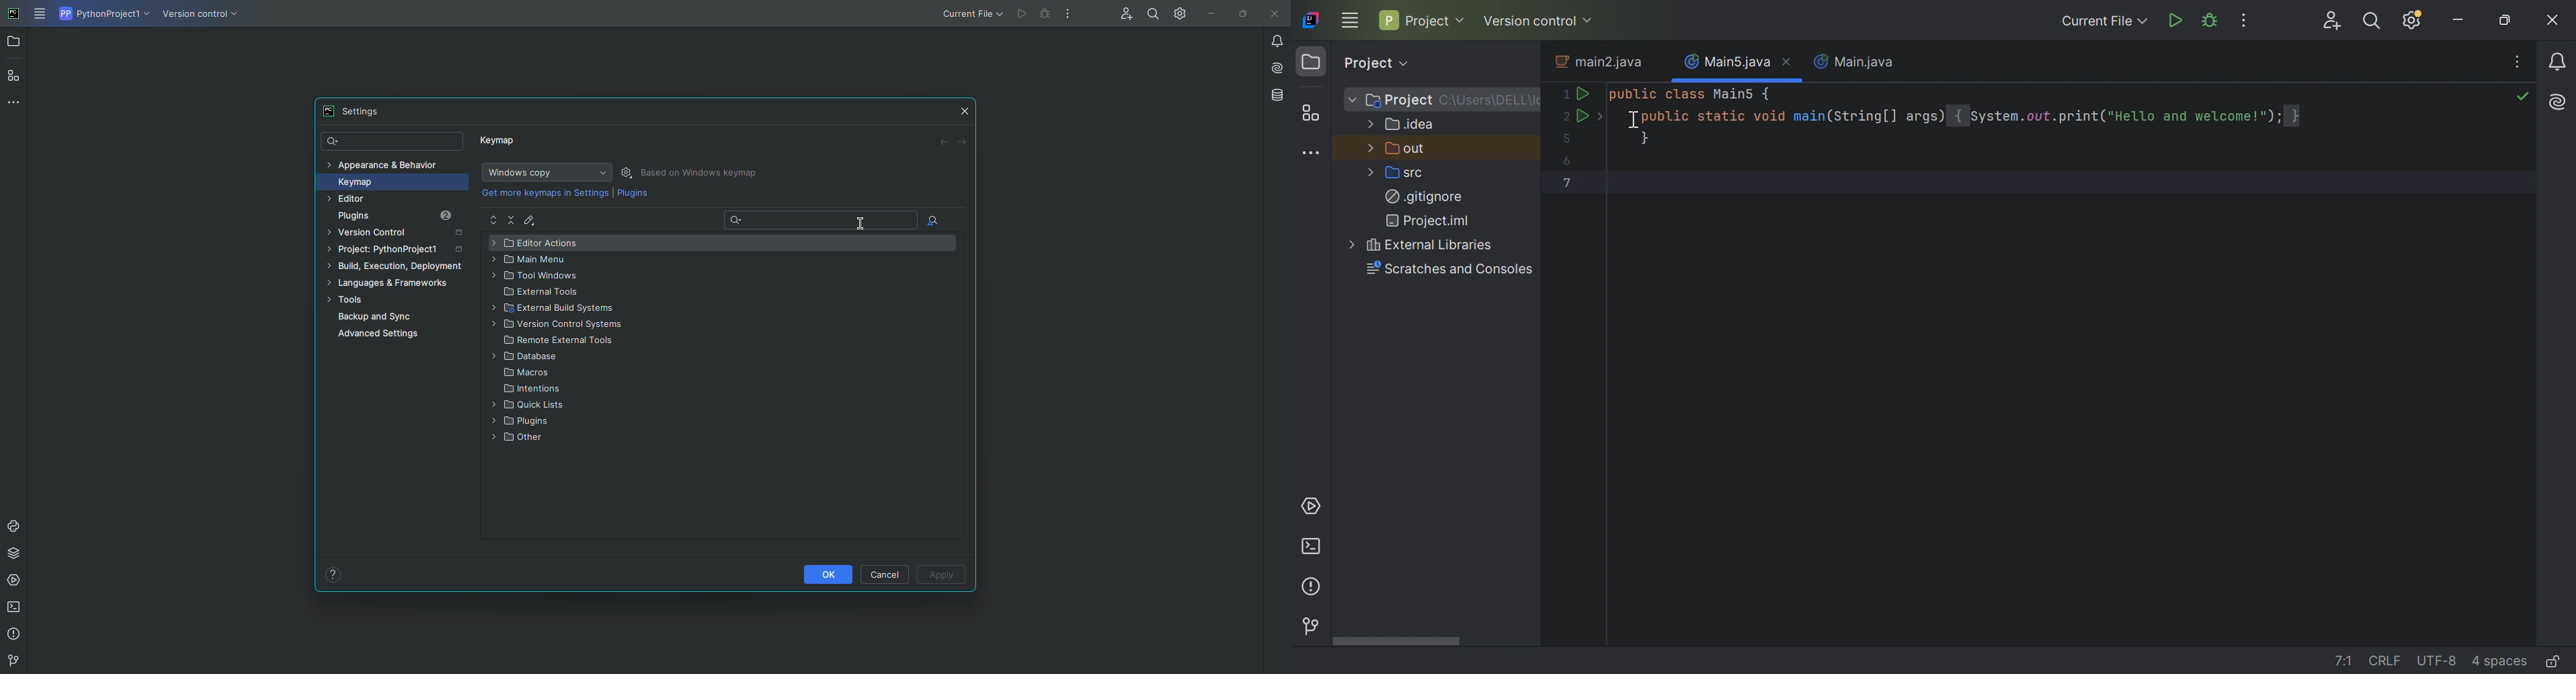 The height and width of the screenshot is (700, 2576). What do you see at coordinates (499, 143) in the screenshot?
I see `Keymap` at bounding box center [499, 143].